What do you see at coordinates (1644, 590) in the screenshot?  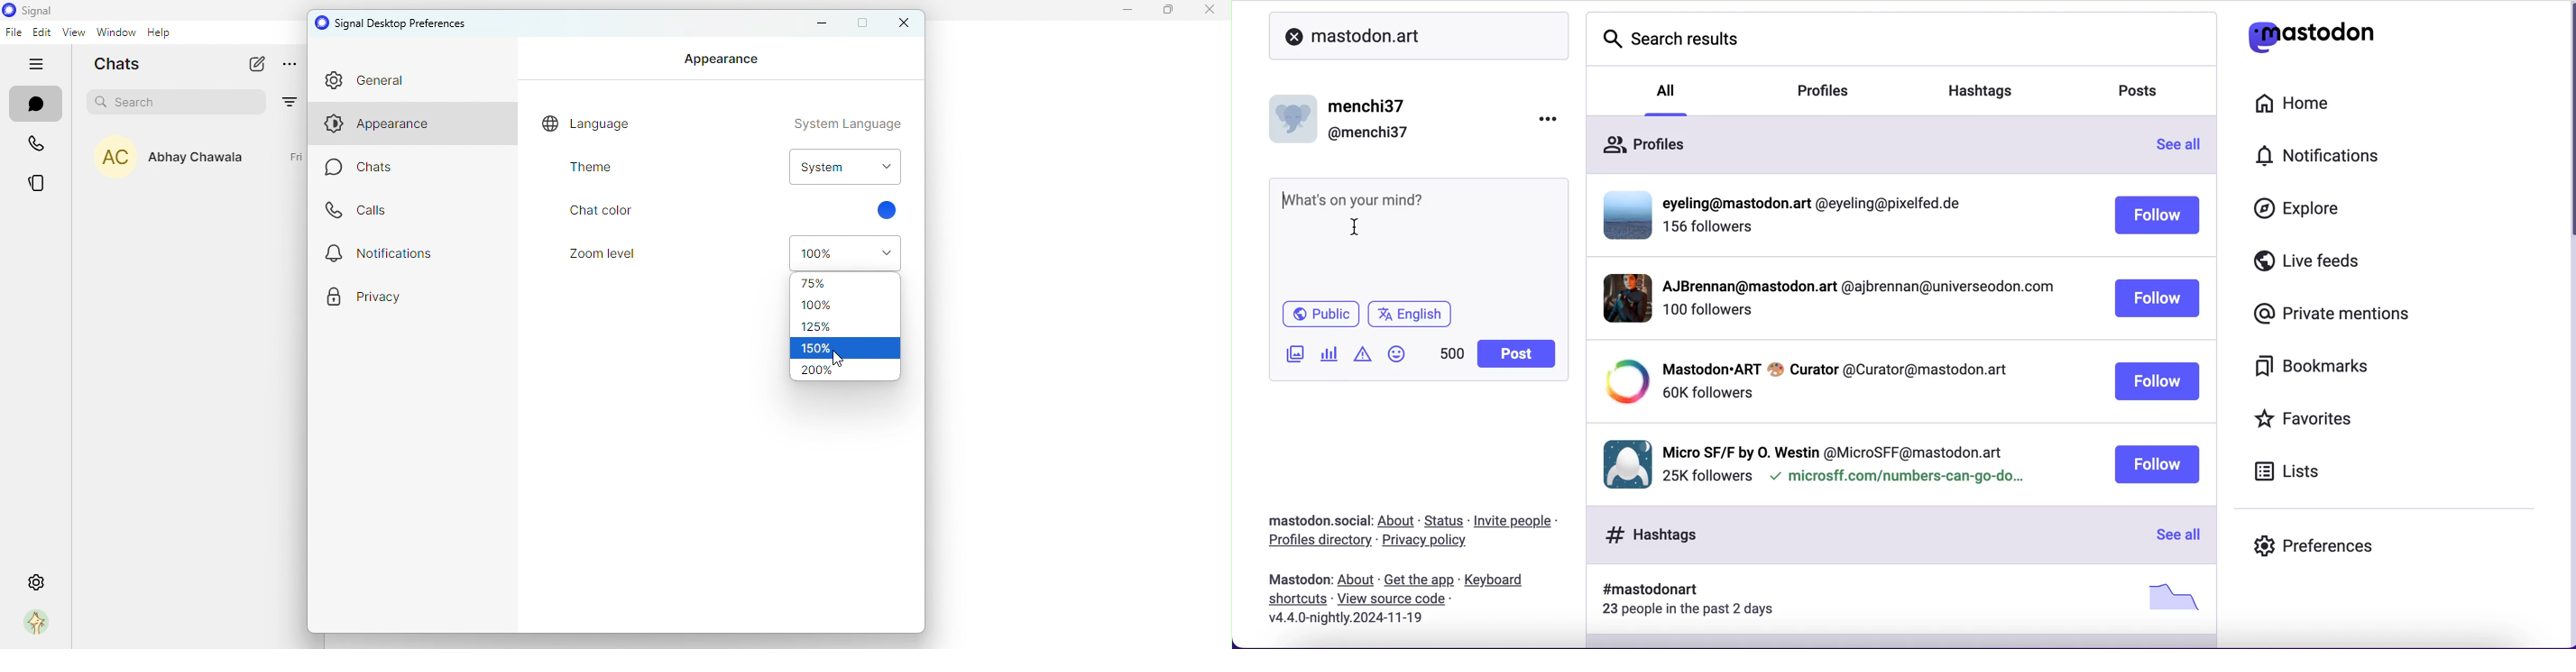 I see `hashtag` at bounding box center [1644, 590].